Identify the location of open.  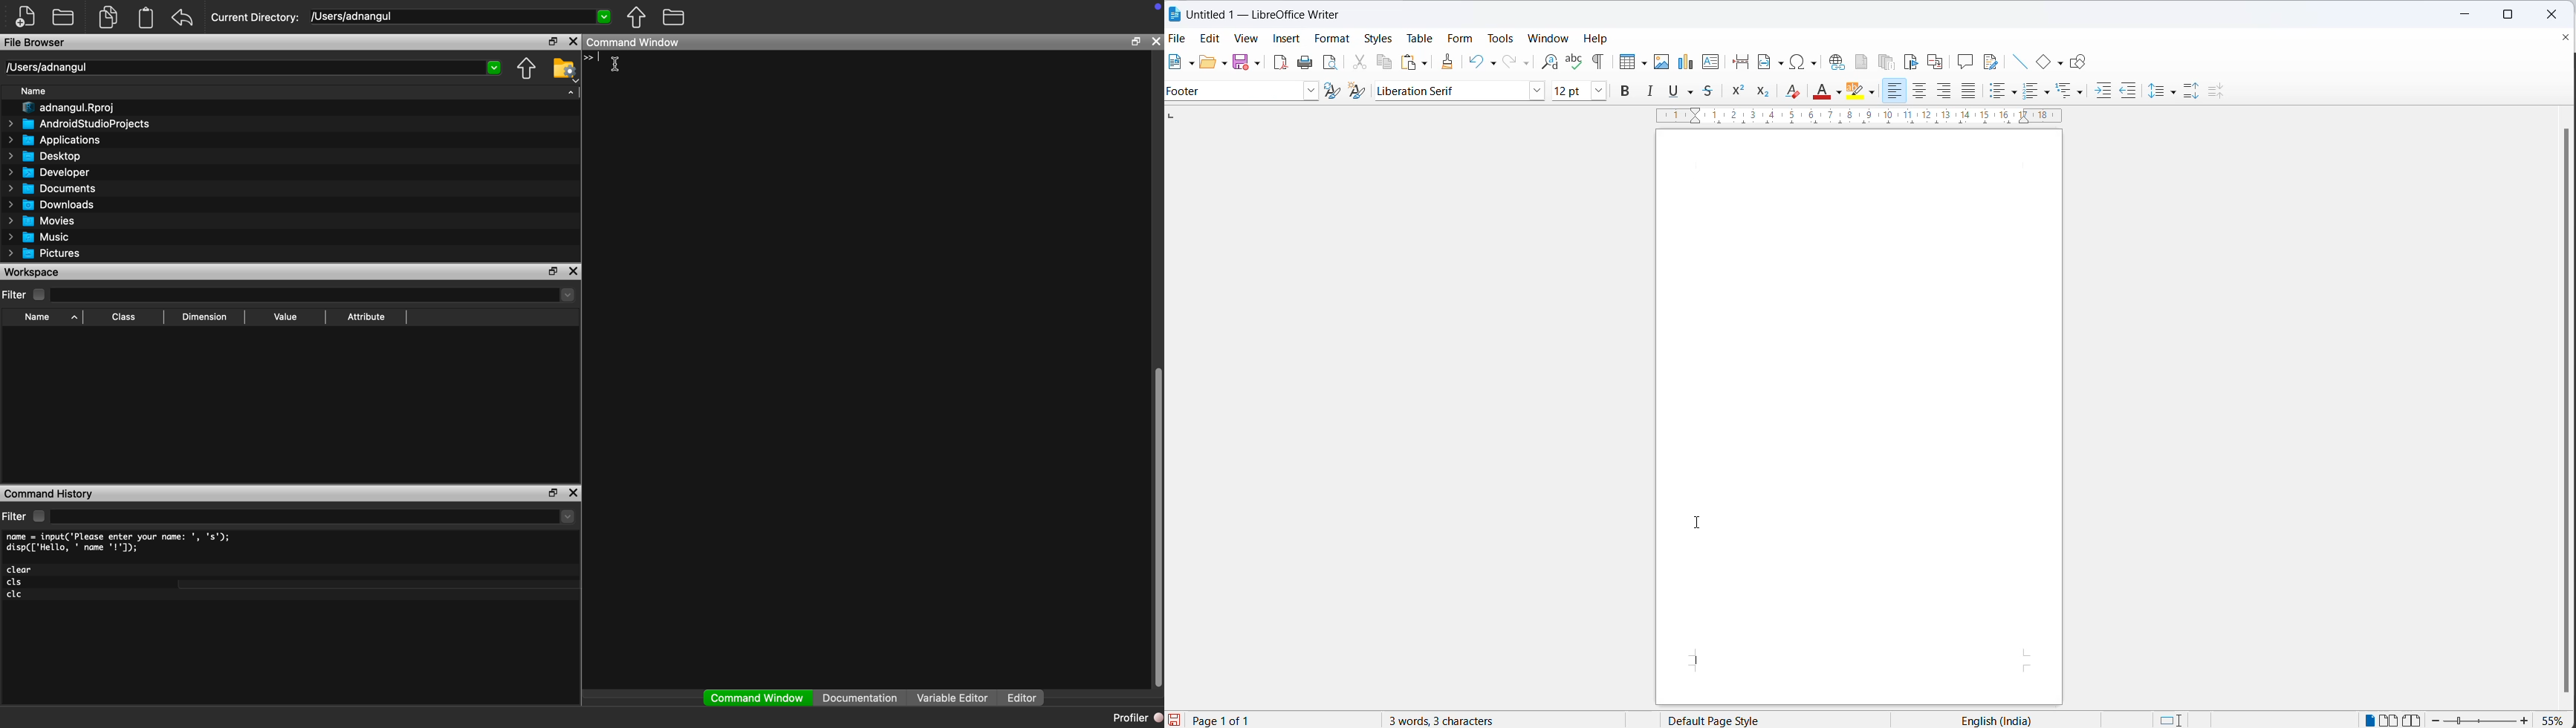
(1205, 63).